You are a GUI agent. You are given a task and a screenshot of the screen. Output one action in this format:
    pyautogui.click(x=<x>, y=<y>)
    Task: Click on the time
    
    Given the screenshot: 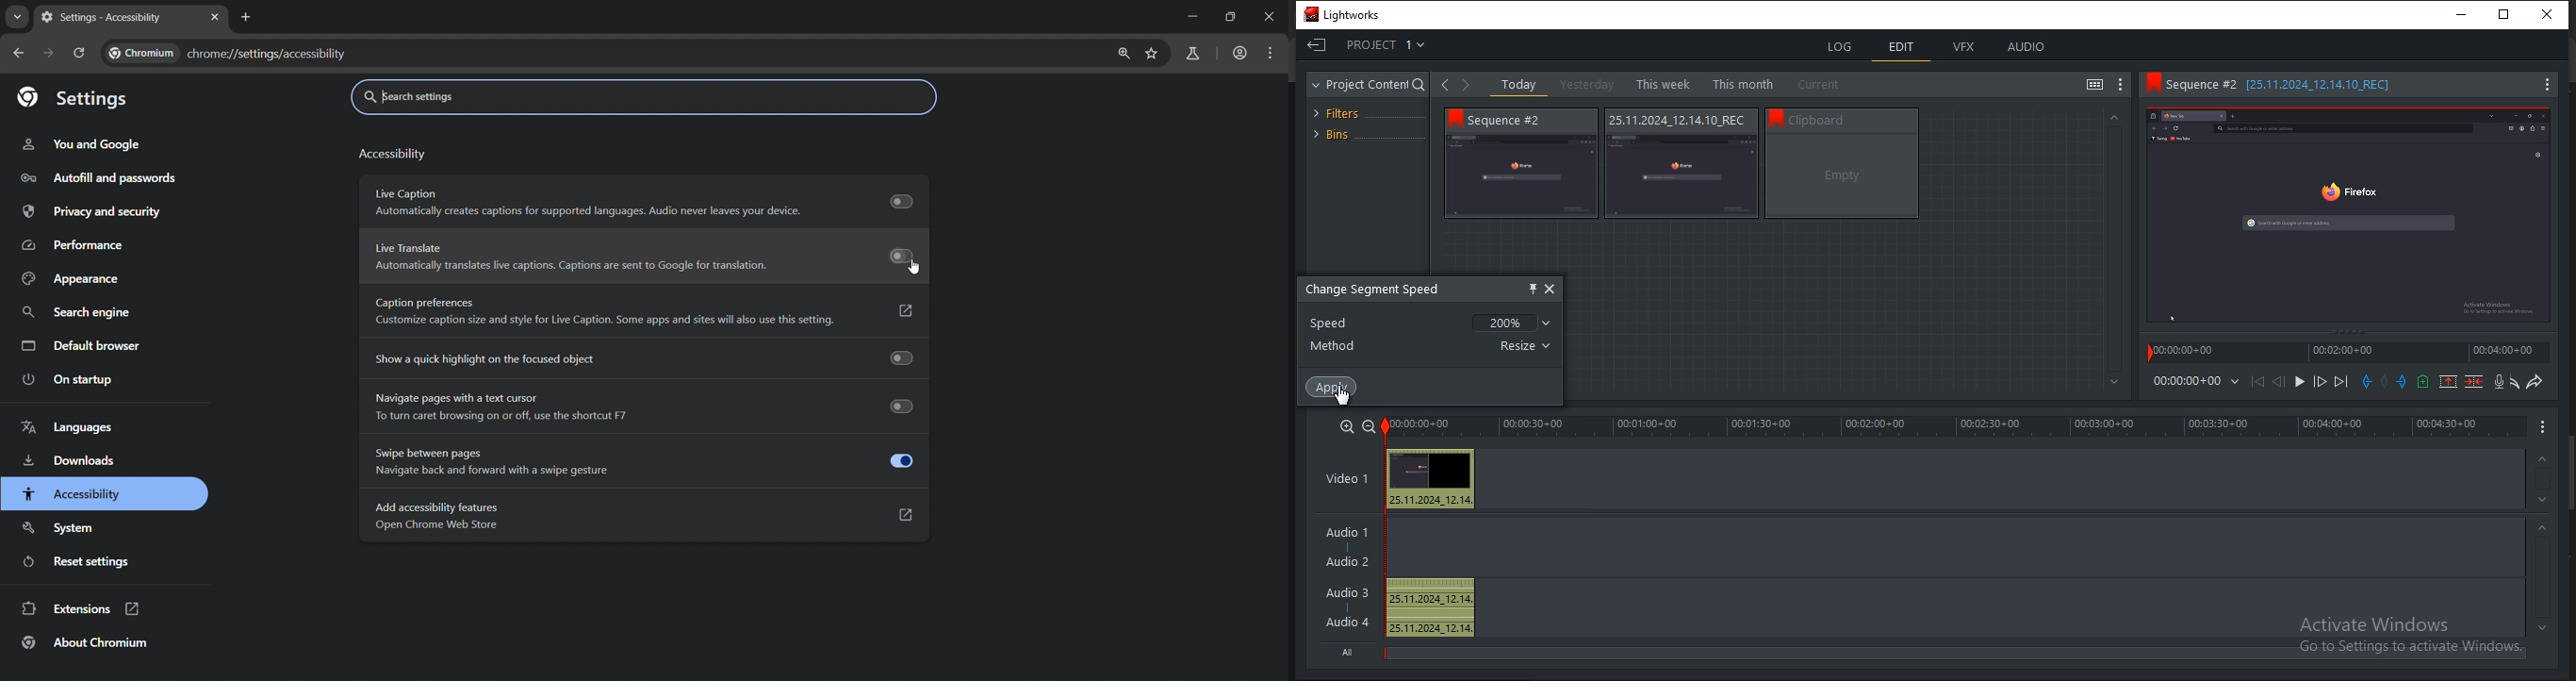 What is the action you would take?
    pyautogui.click(x=2186, y=381)
    